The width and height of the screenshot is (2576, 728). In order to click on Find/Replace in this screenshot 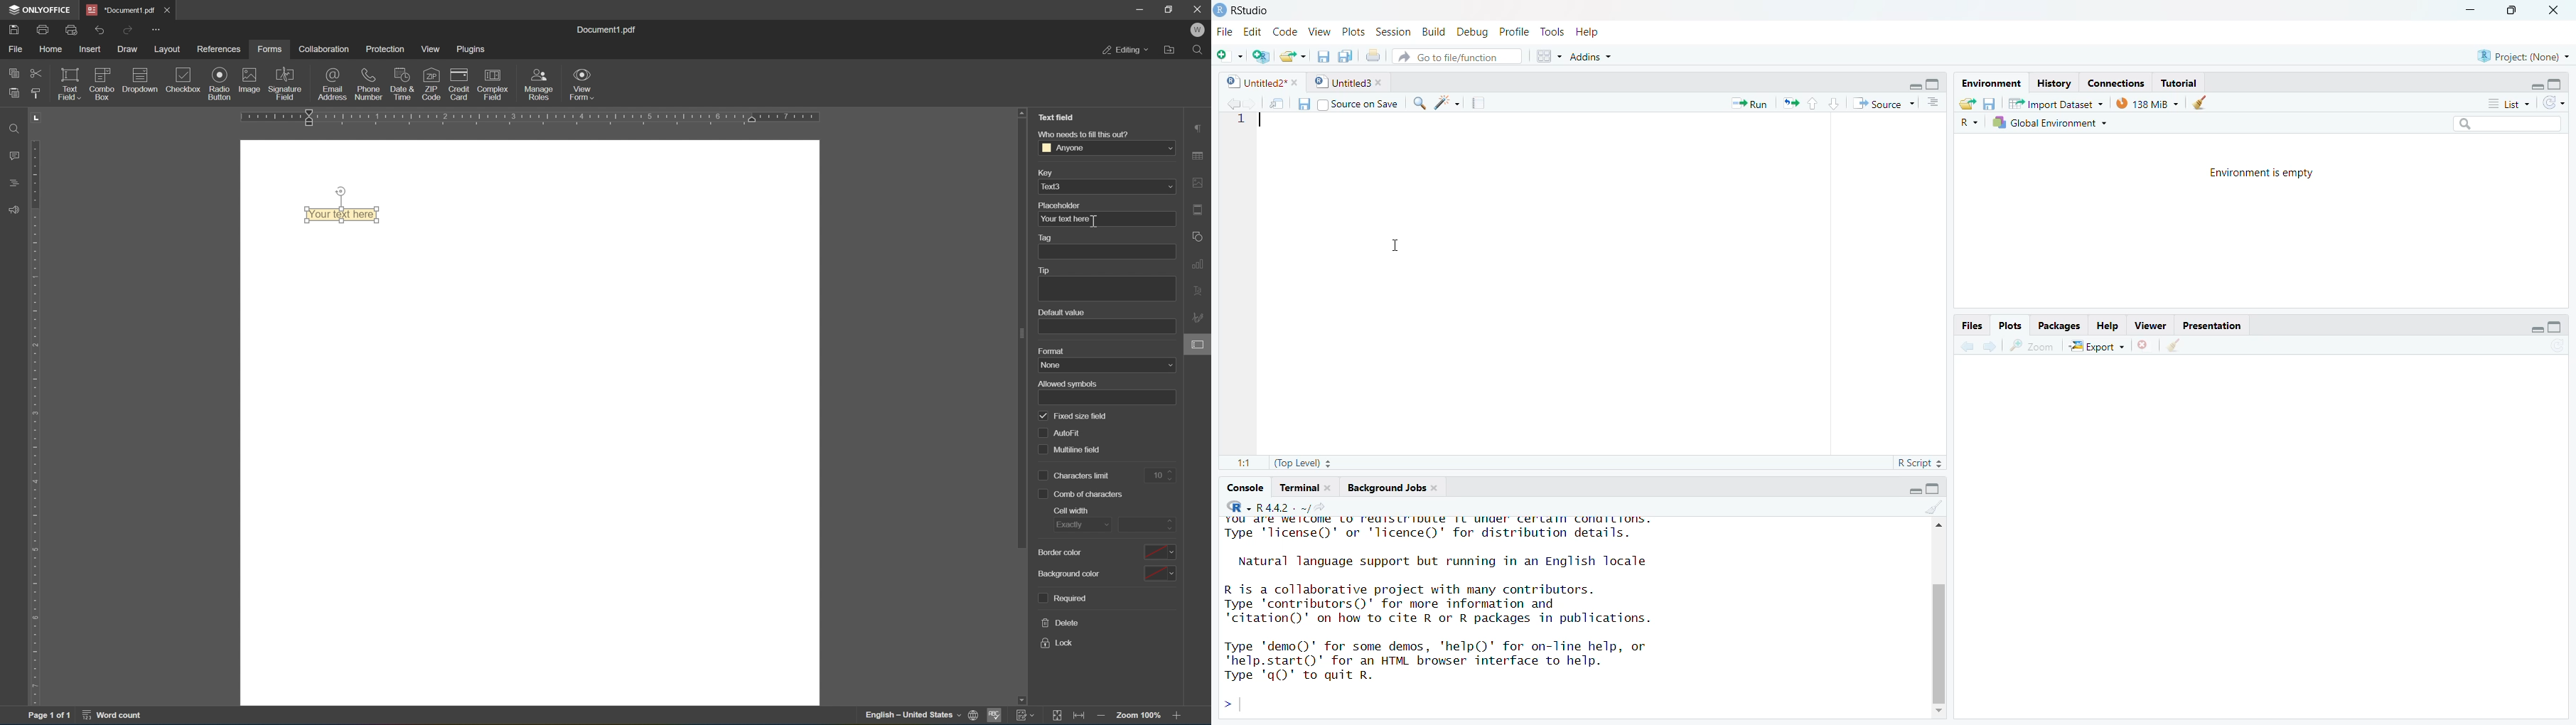, I will do `click(1419, 104)`.